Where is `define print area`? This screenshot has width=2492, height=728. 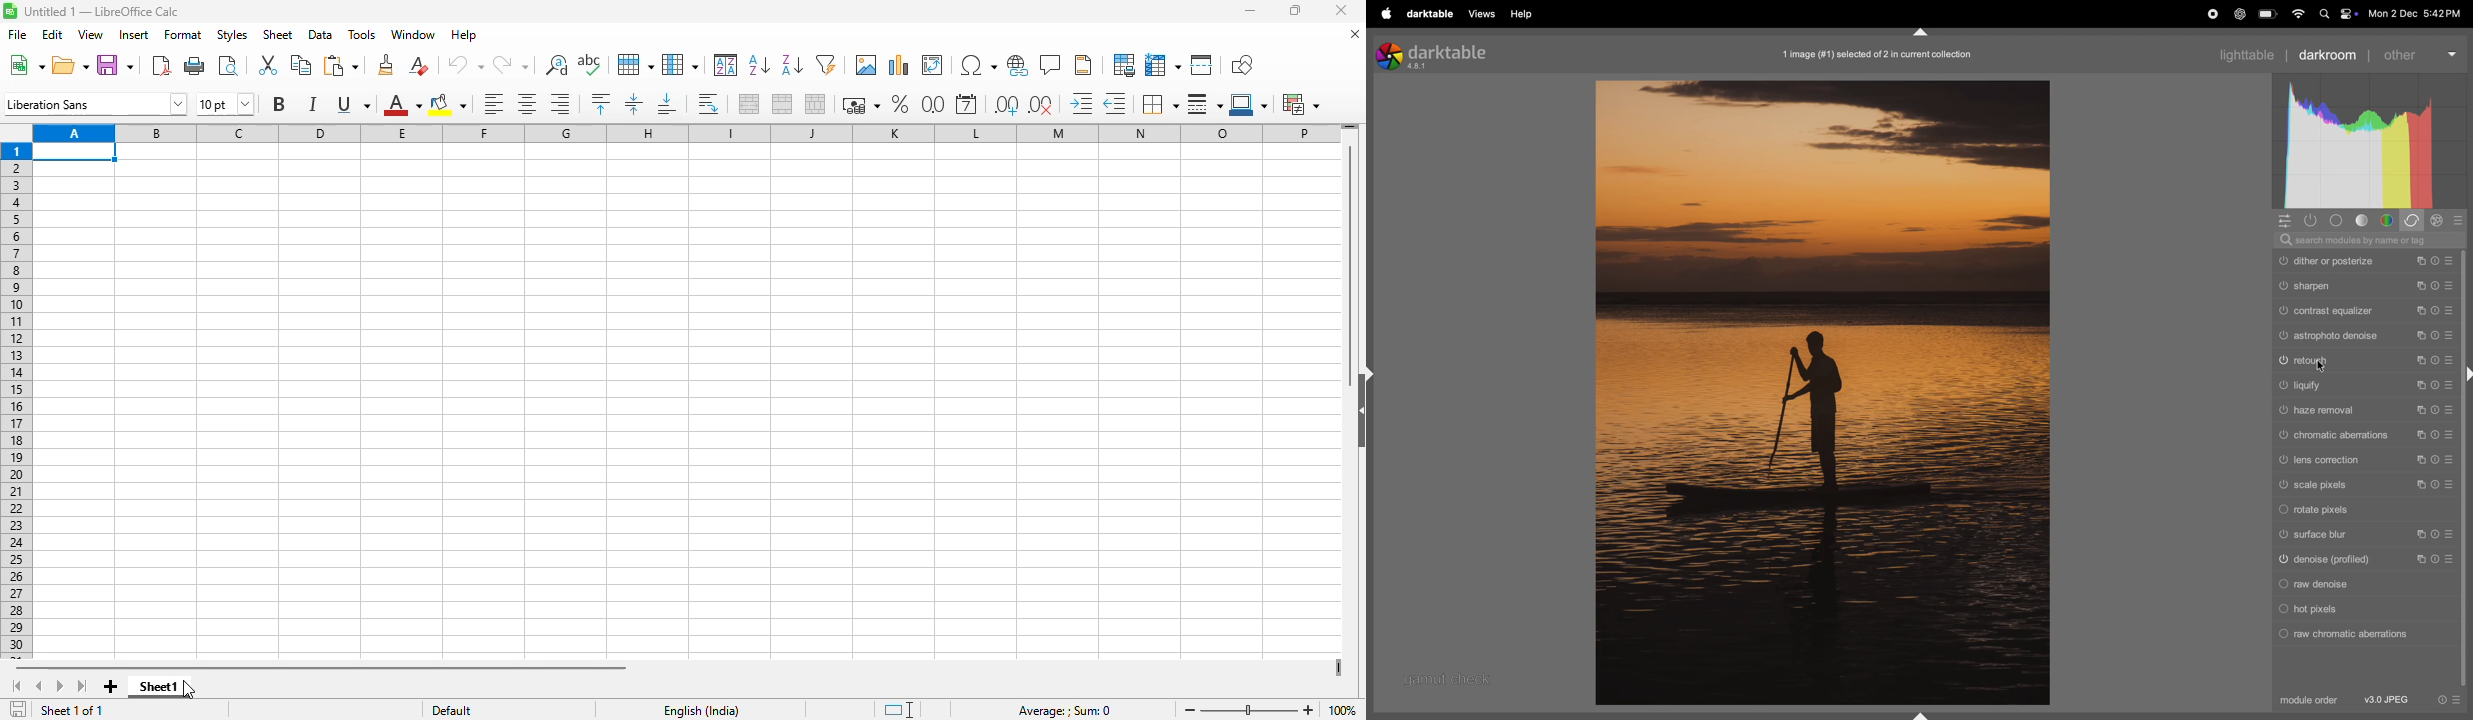 define print area is located at coordinates (1124, 65).